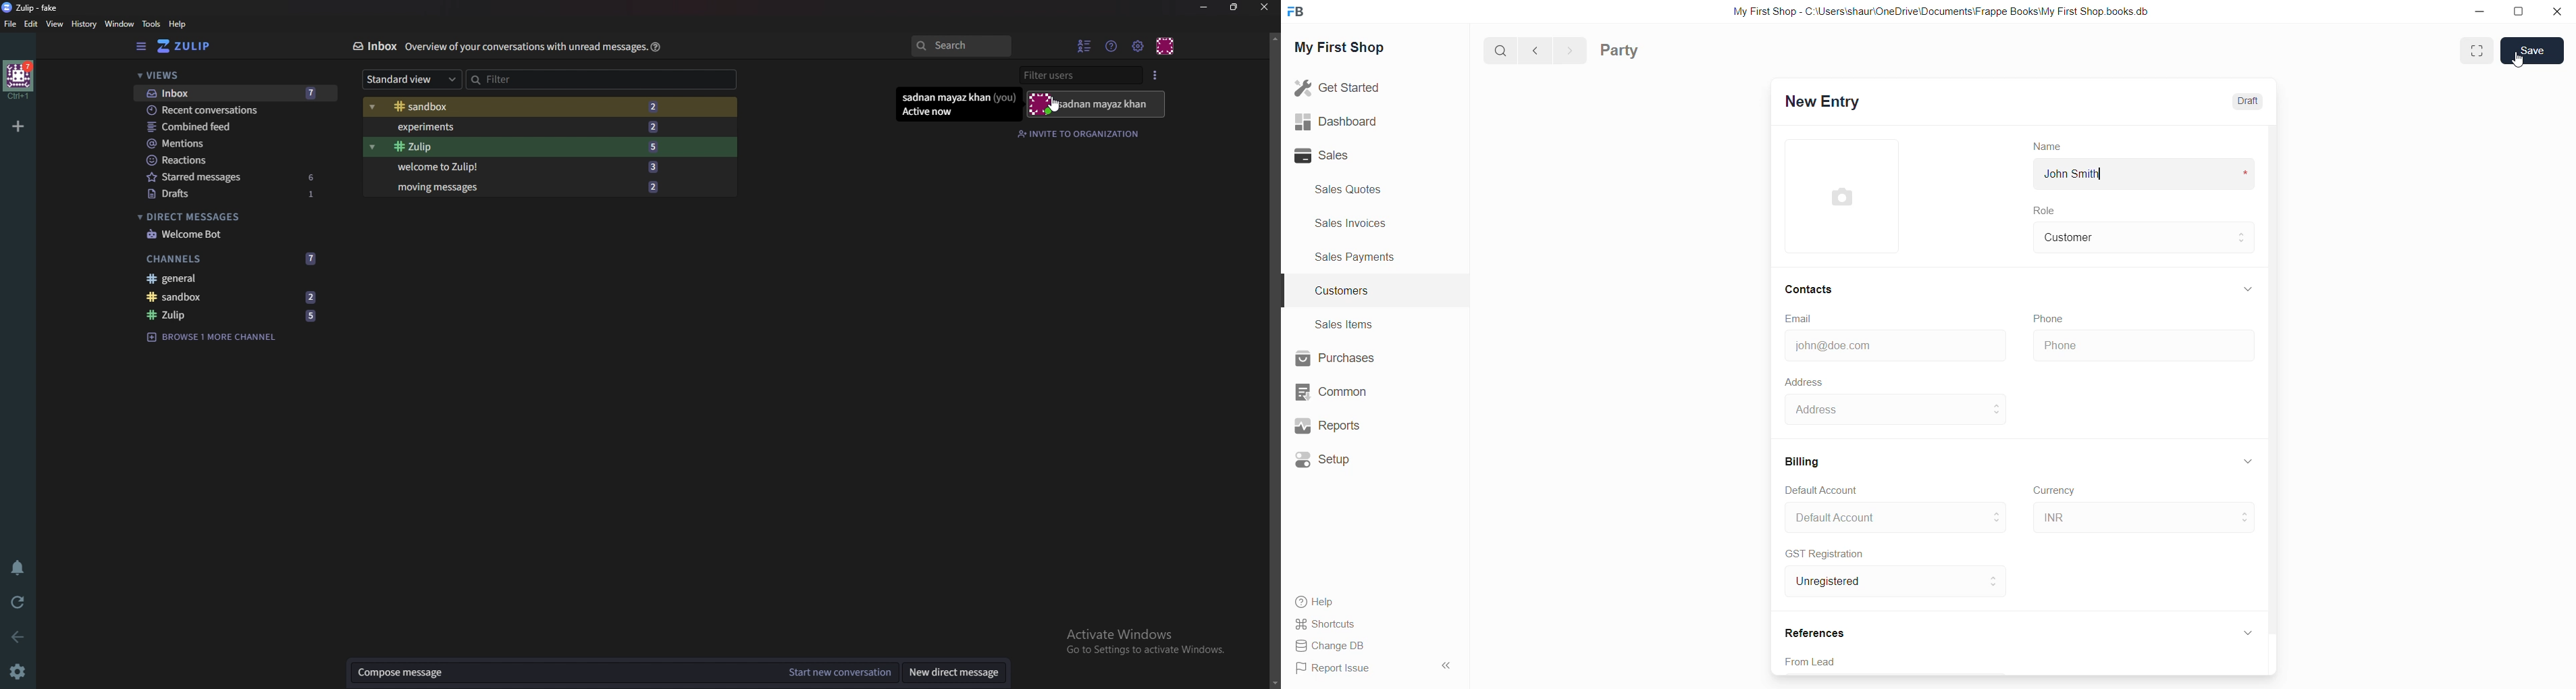  What do you see at coordinates (1334, 392) in the screenshot?
I see `Common` at bounding box center [1334, 392].